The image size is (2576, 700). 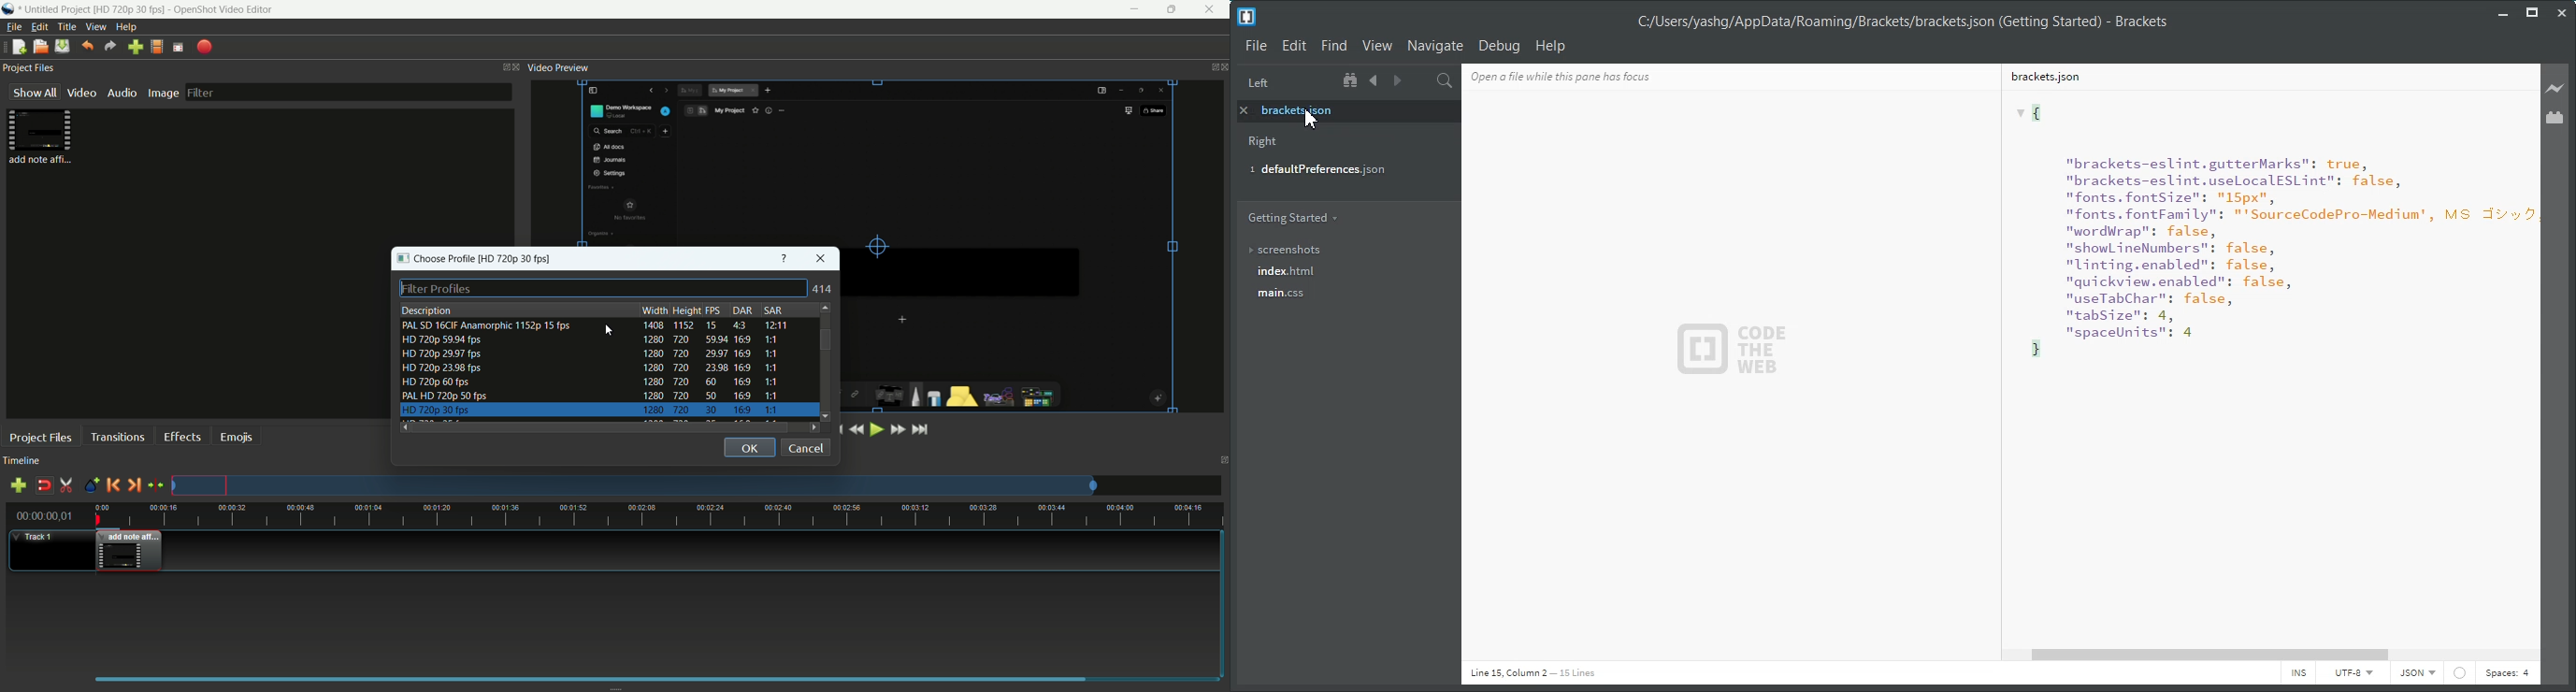 I want to click on Right Panel, so click(x=1264, y=143).